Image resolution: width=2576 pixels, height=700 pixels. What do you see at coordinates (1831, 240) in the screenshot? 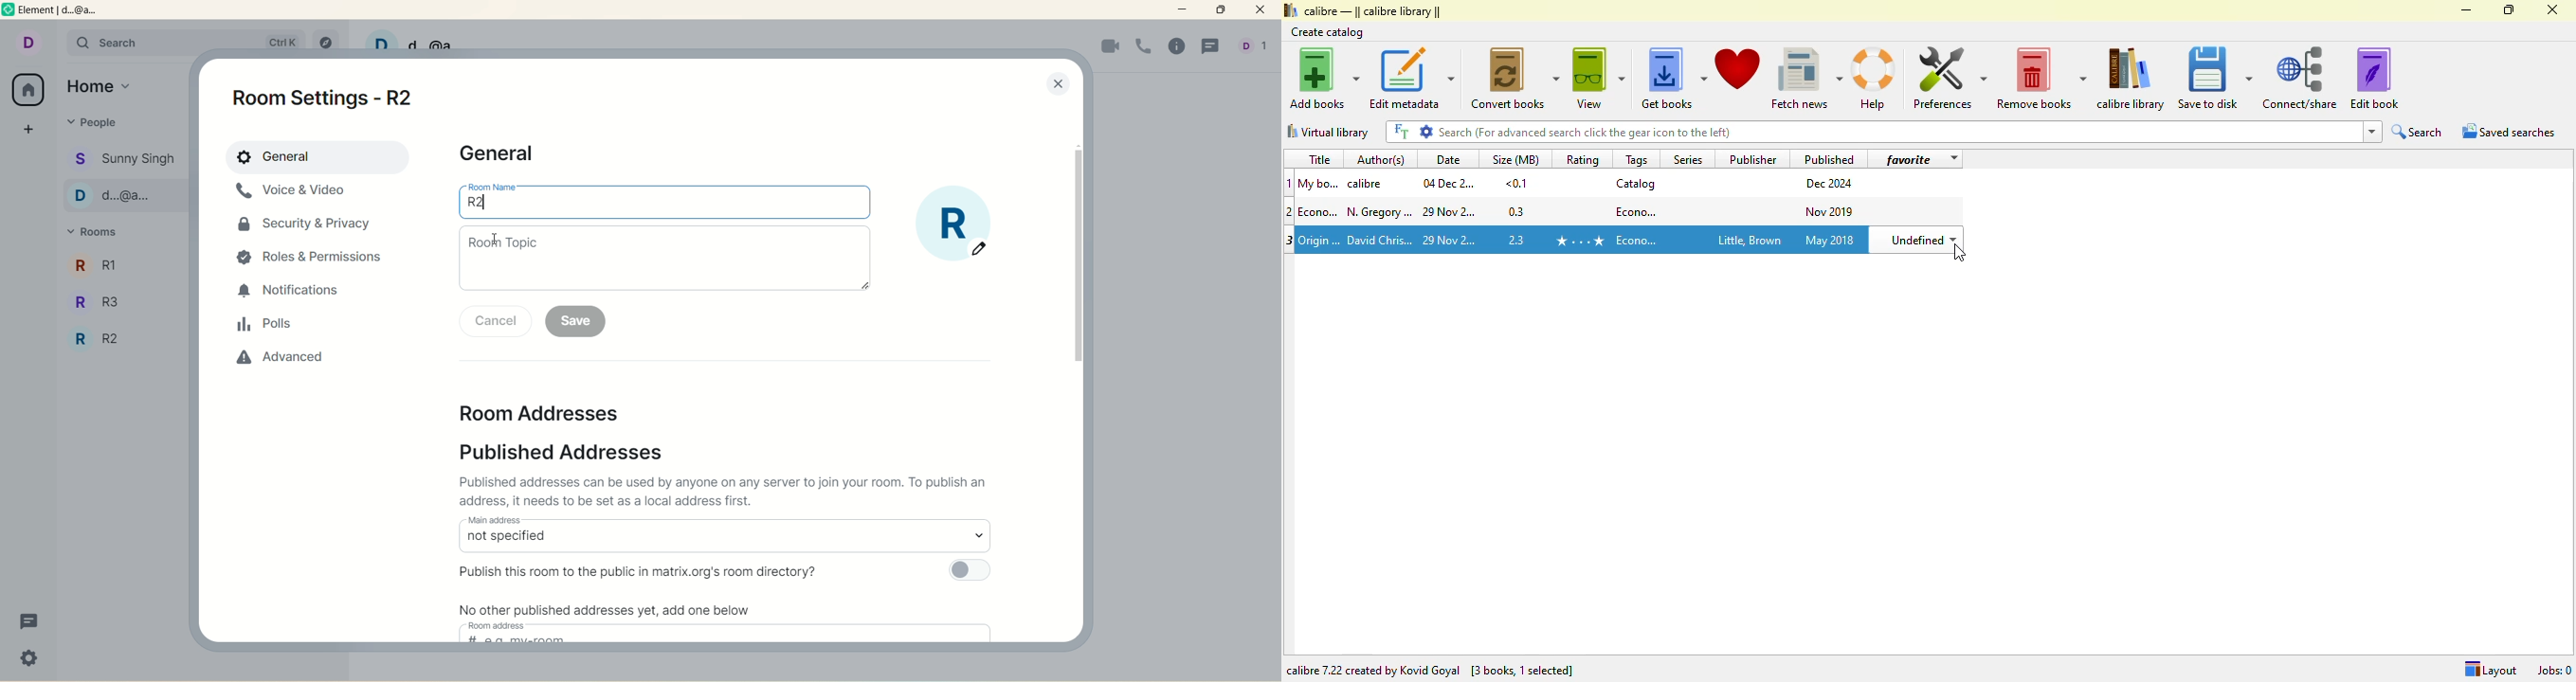
I see `publish date` at bounding box center [1831, 240].